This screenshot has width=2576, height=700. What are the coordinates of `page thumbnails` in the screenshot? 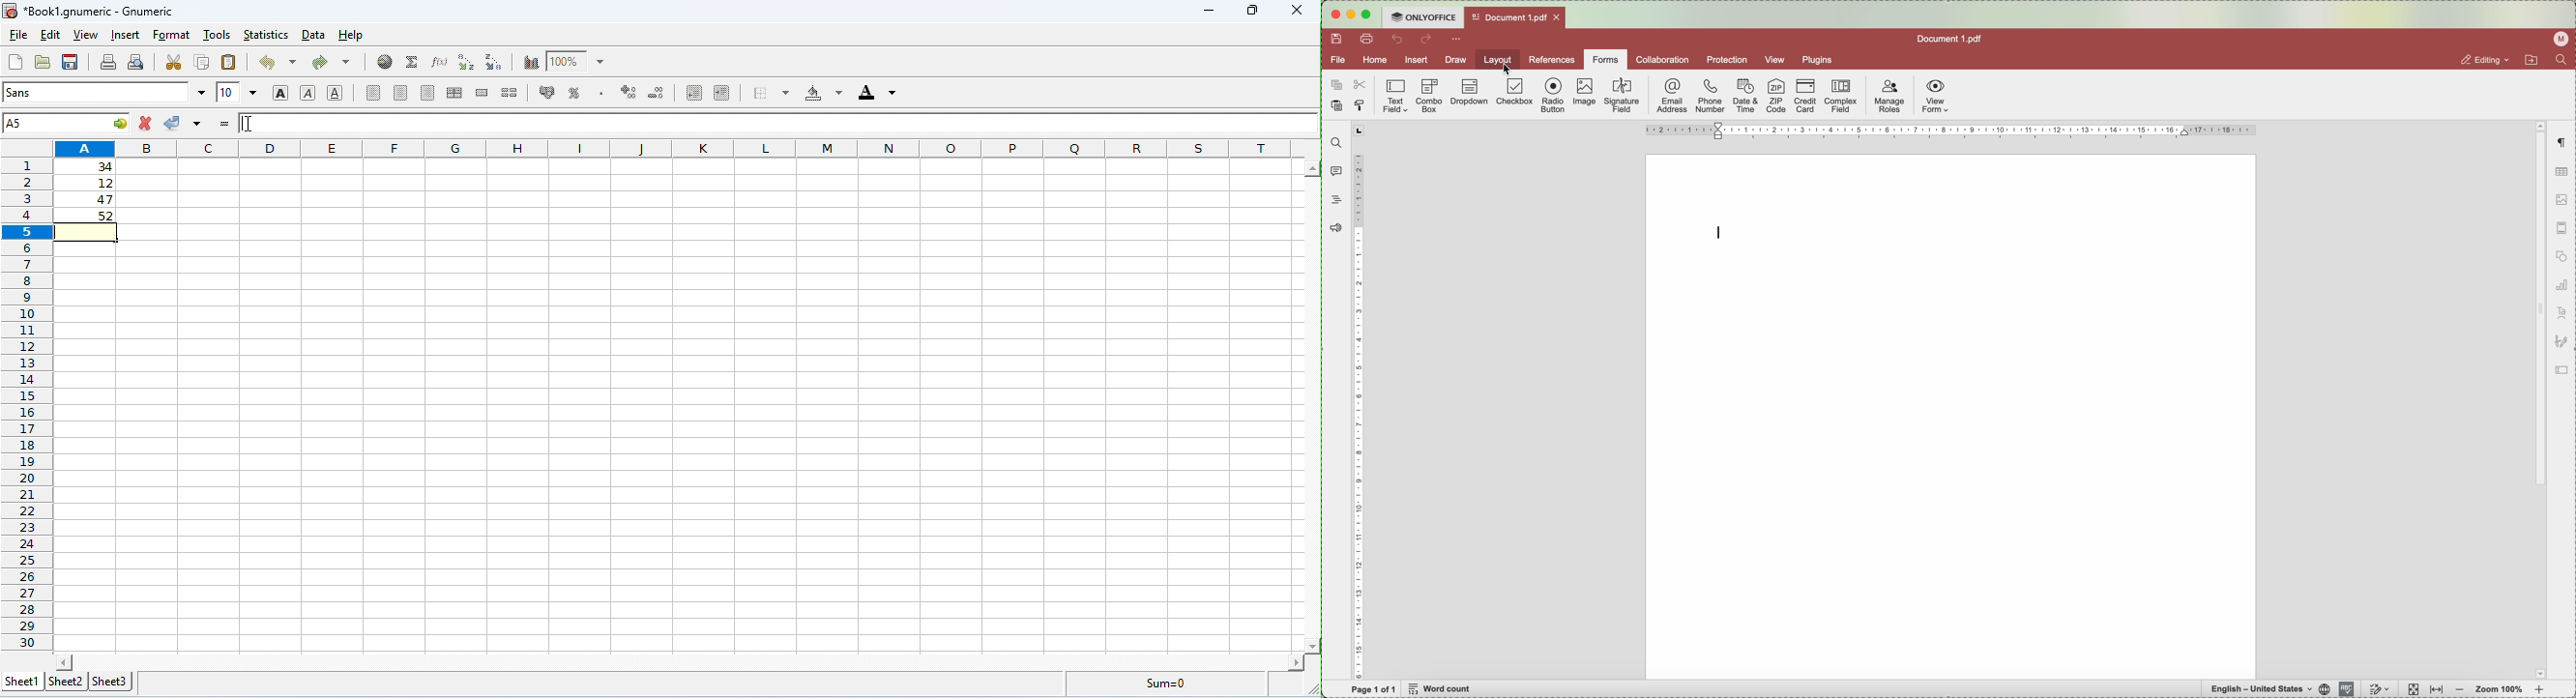 It's located at (2561, 231).